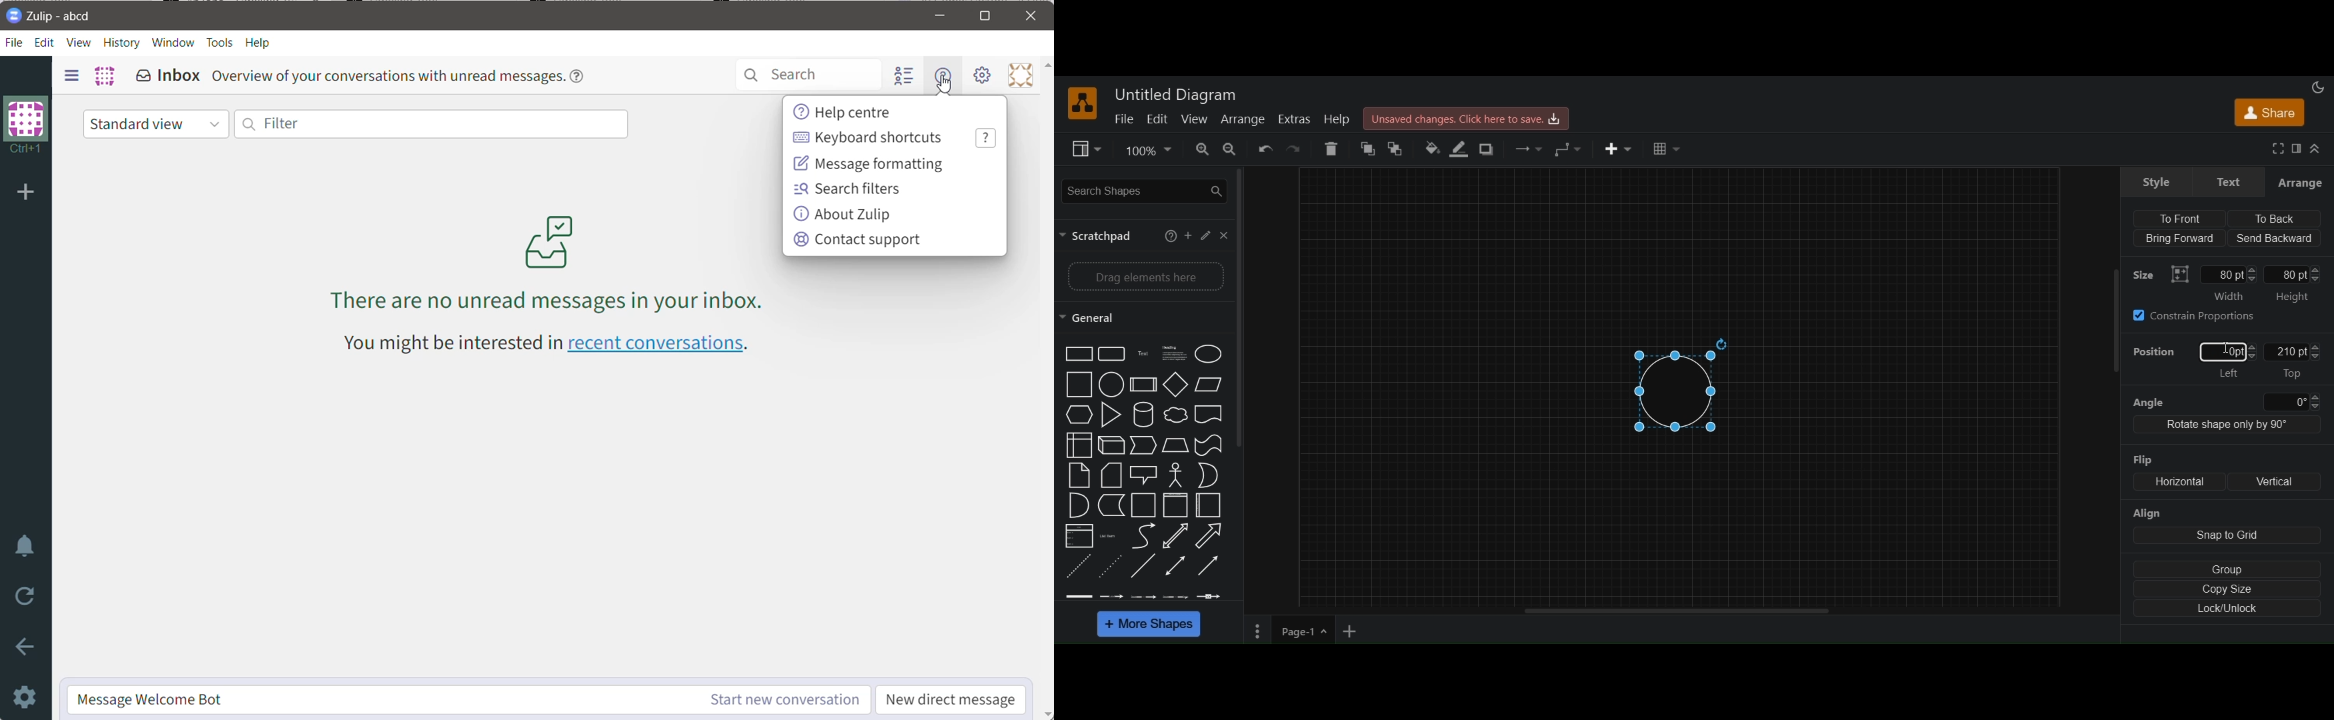  What do you see at coordinates (1459, 148) in the screenshot?
I see `line color` at bounding box center [1459, 148].